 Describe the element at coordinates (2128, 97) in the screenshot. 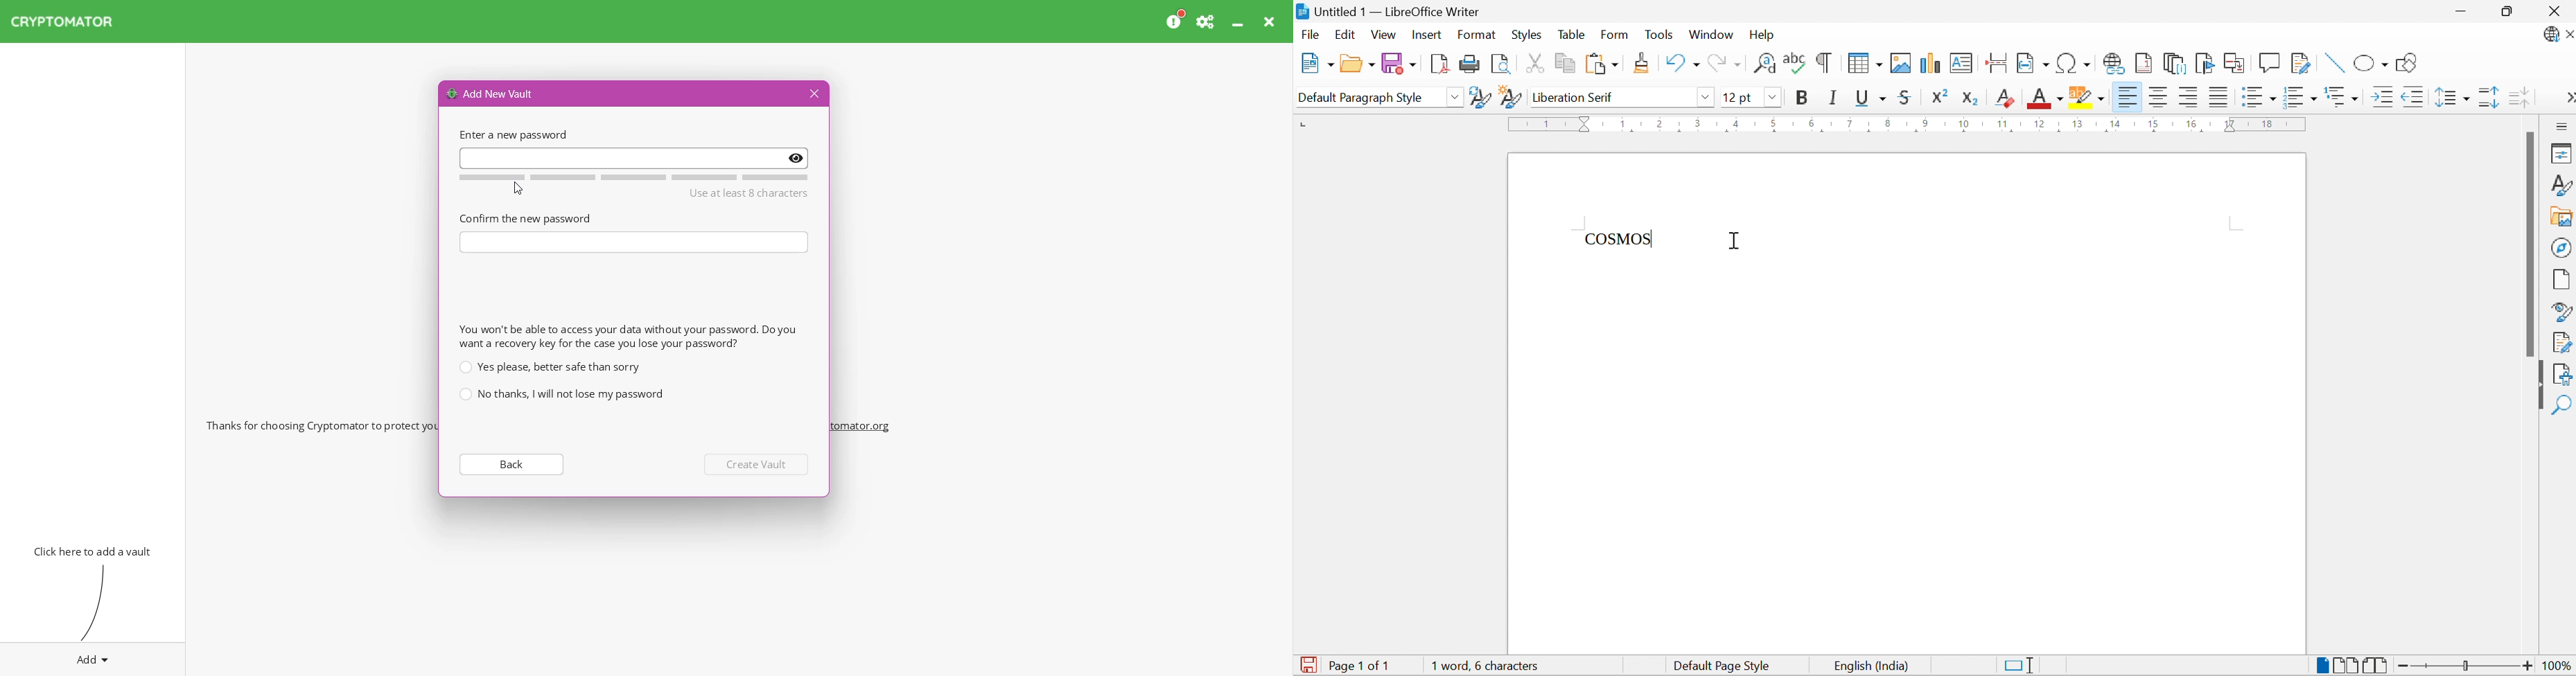

I see `Align Left` at that location.